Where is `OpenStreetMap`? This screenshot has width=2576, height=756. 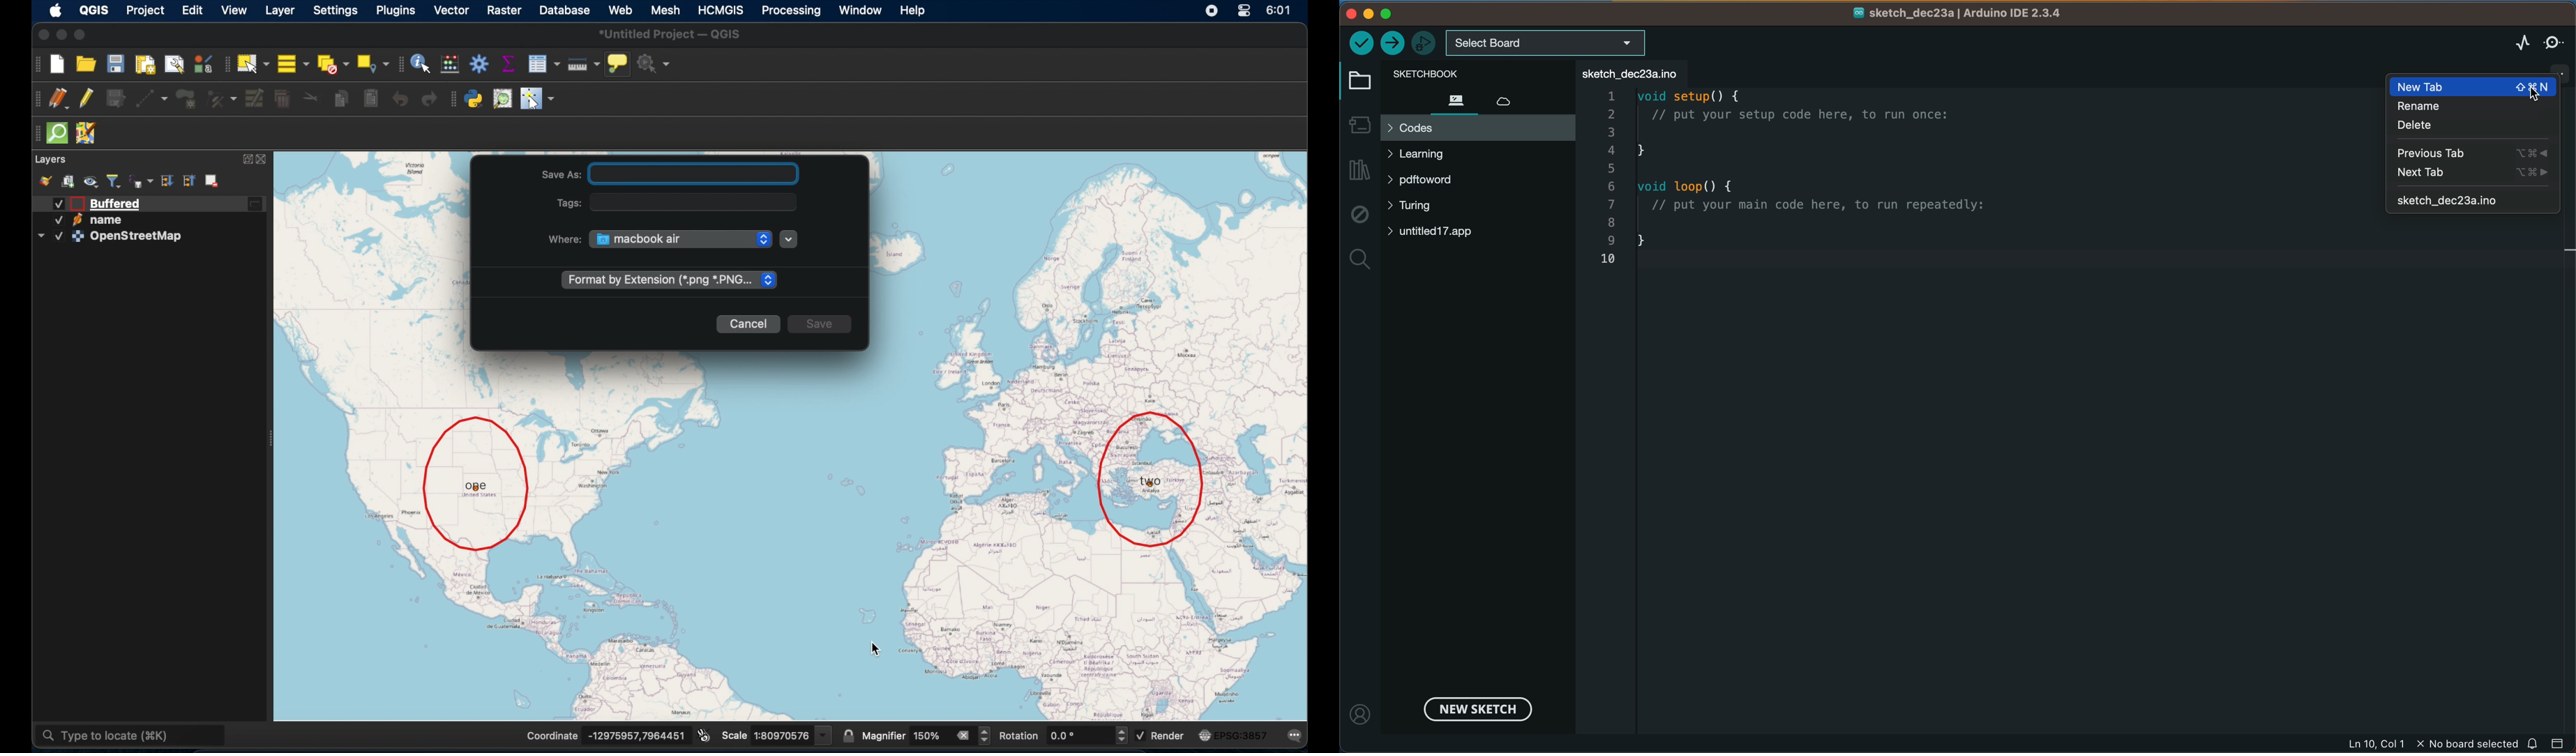
OpenStreetMap is located at coordinates (140, 238).